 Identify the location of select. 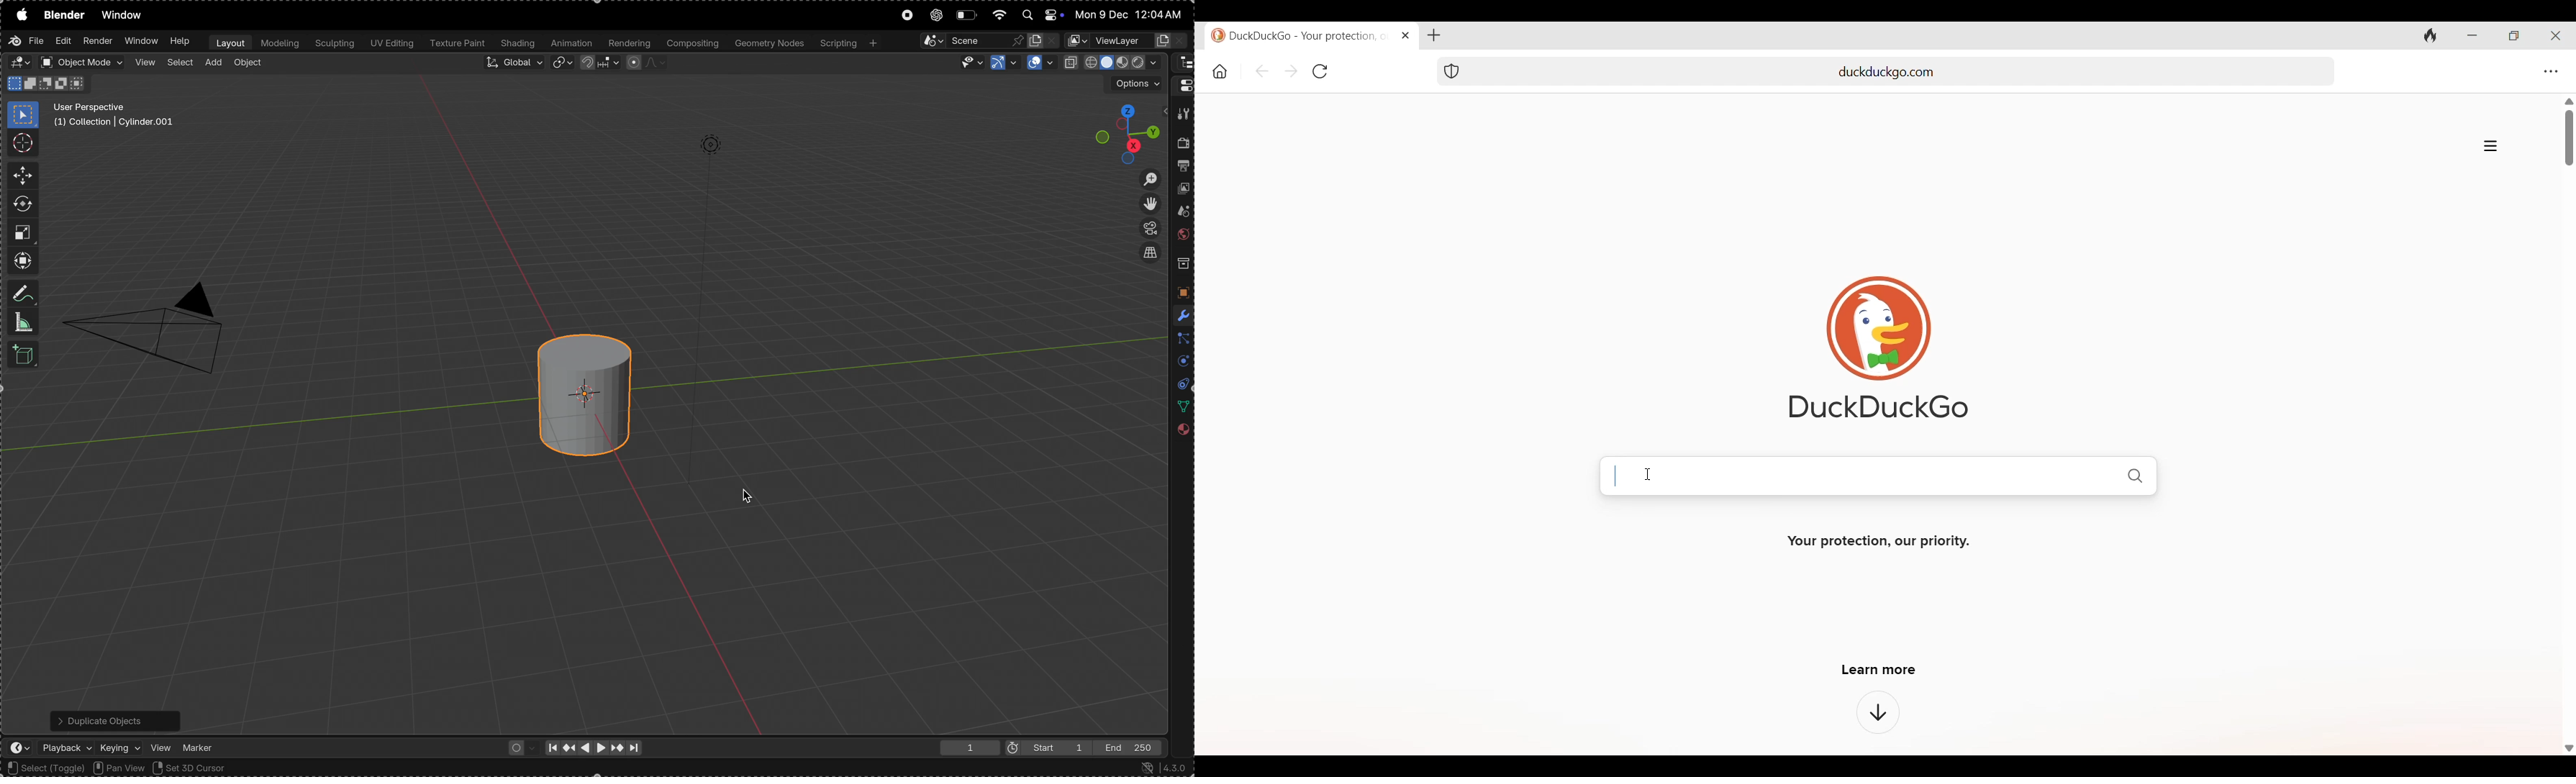
(180, 64).